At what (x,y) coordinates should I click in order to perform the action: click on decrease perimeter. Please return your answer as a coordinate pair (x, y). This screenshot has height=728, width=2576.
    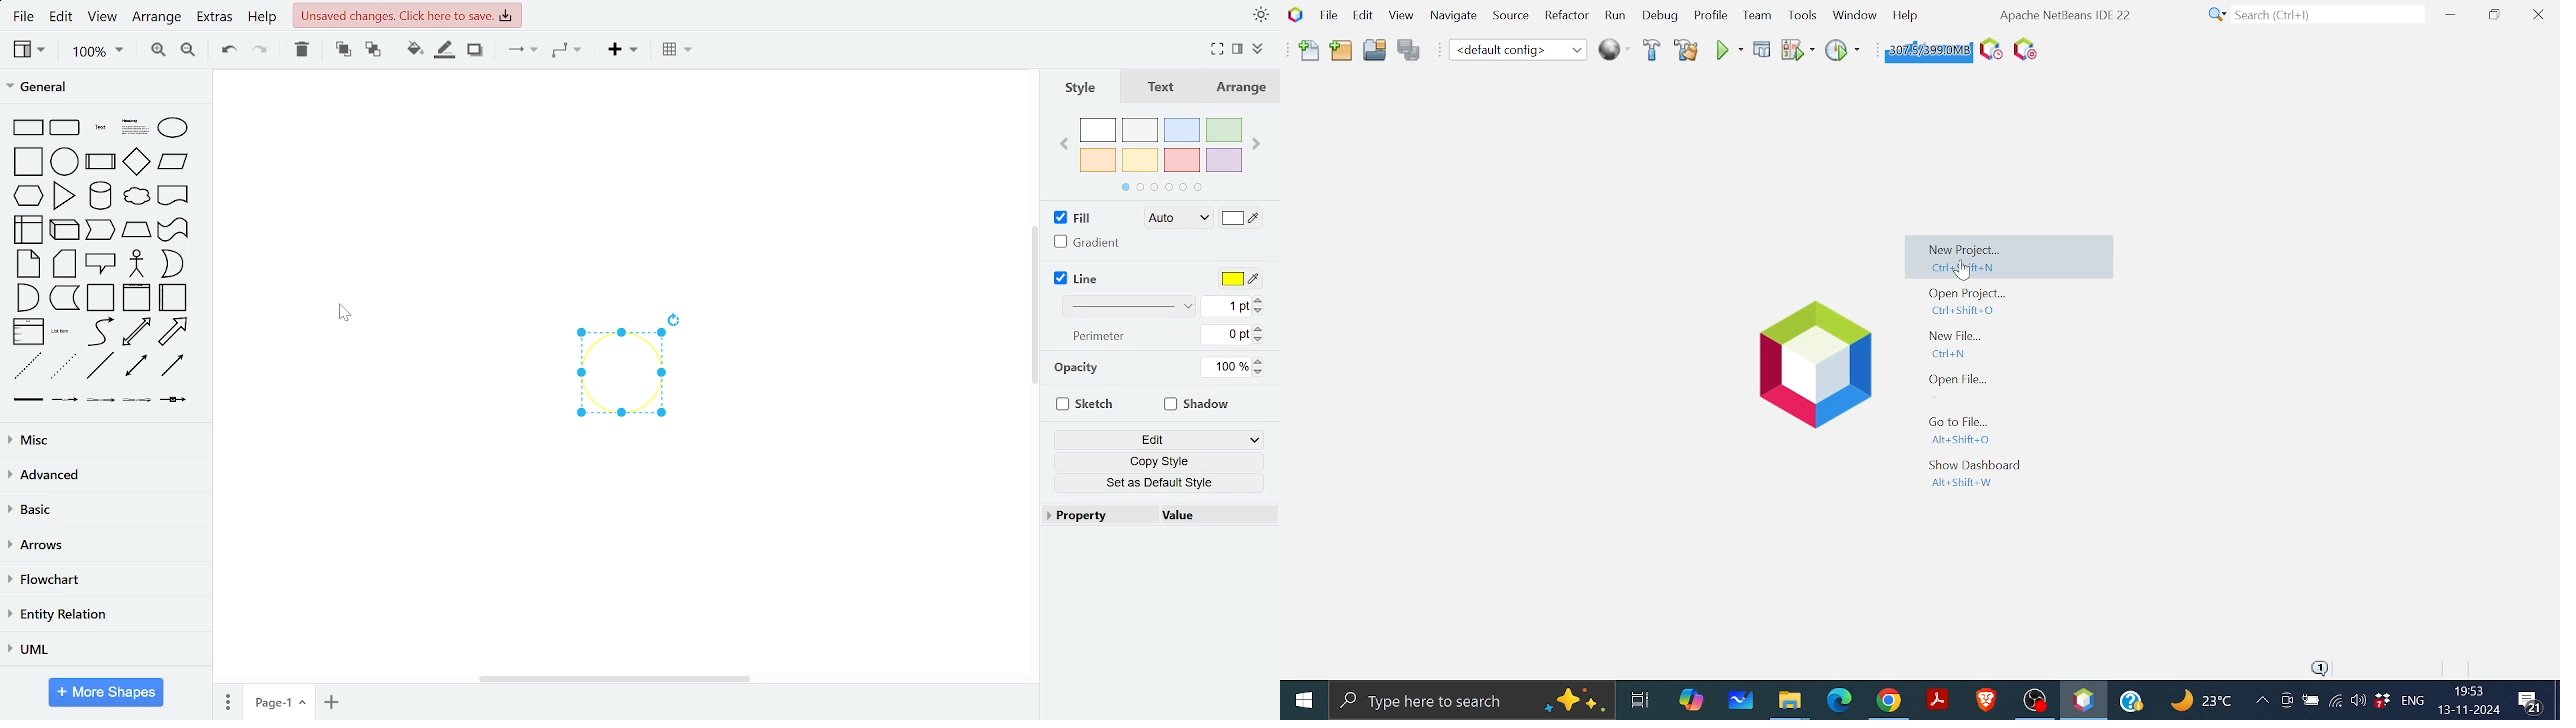
    Looking at the image, I should click on (1259, 340).